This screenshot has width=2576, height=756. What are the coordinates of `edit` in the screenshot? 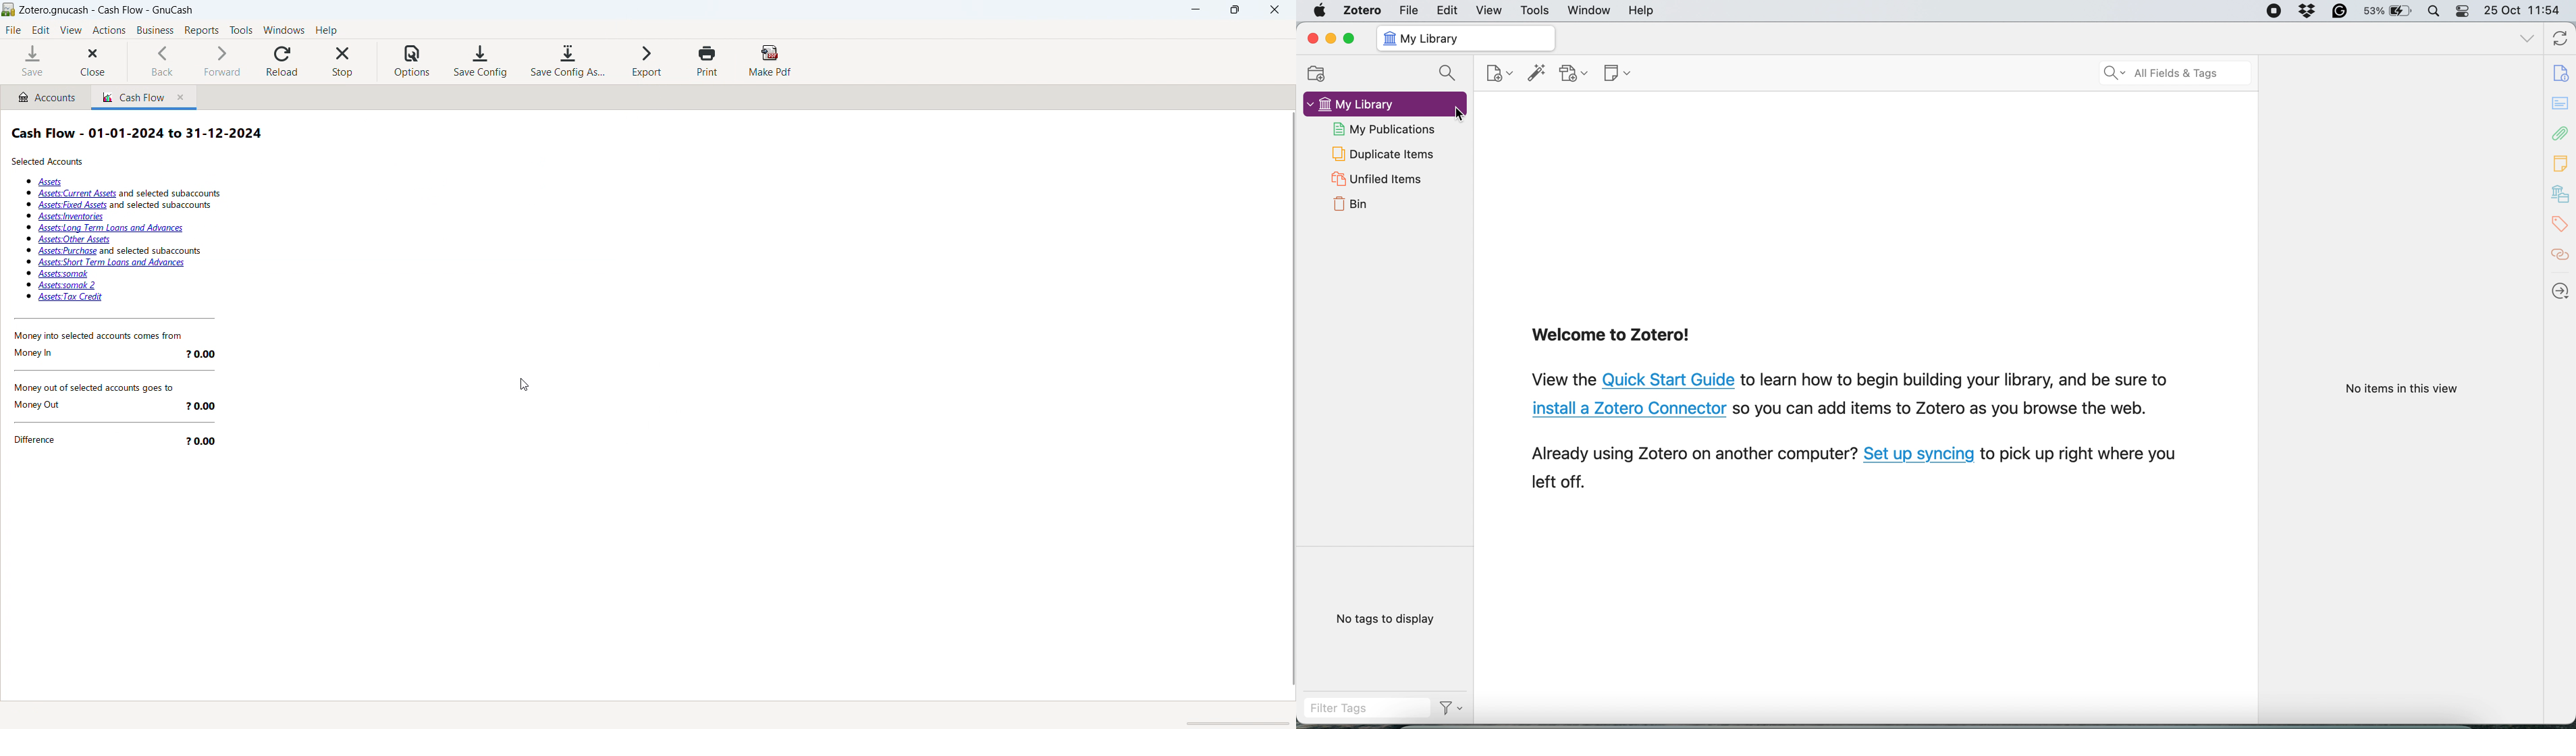 It's located at (1446, 10).